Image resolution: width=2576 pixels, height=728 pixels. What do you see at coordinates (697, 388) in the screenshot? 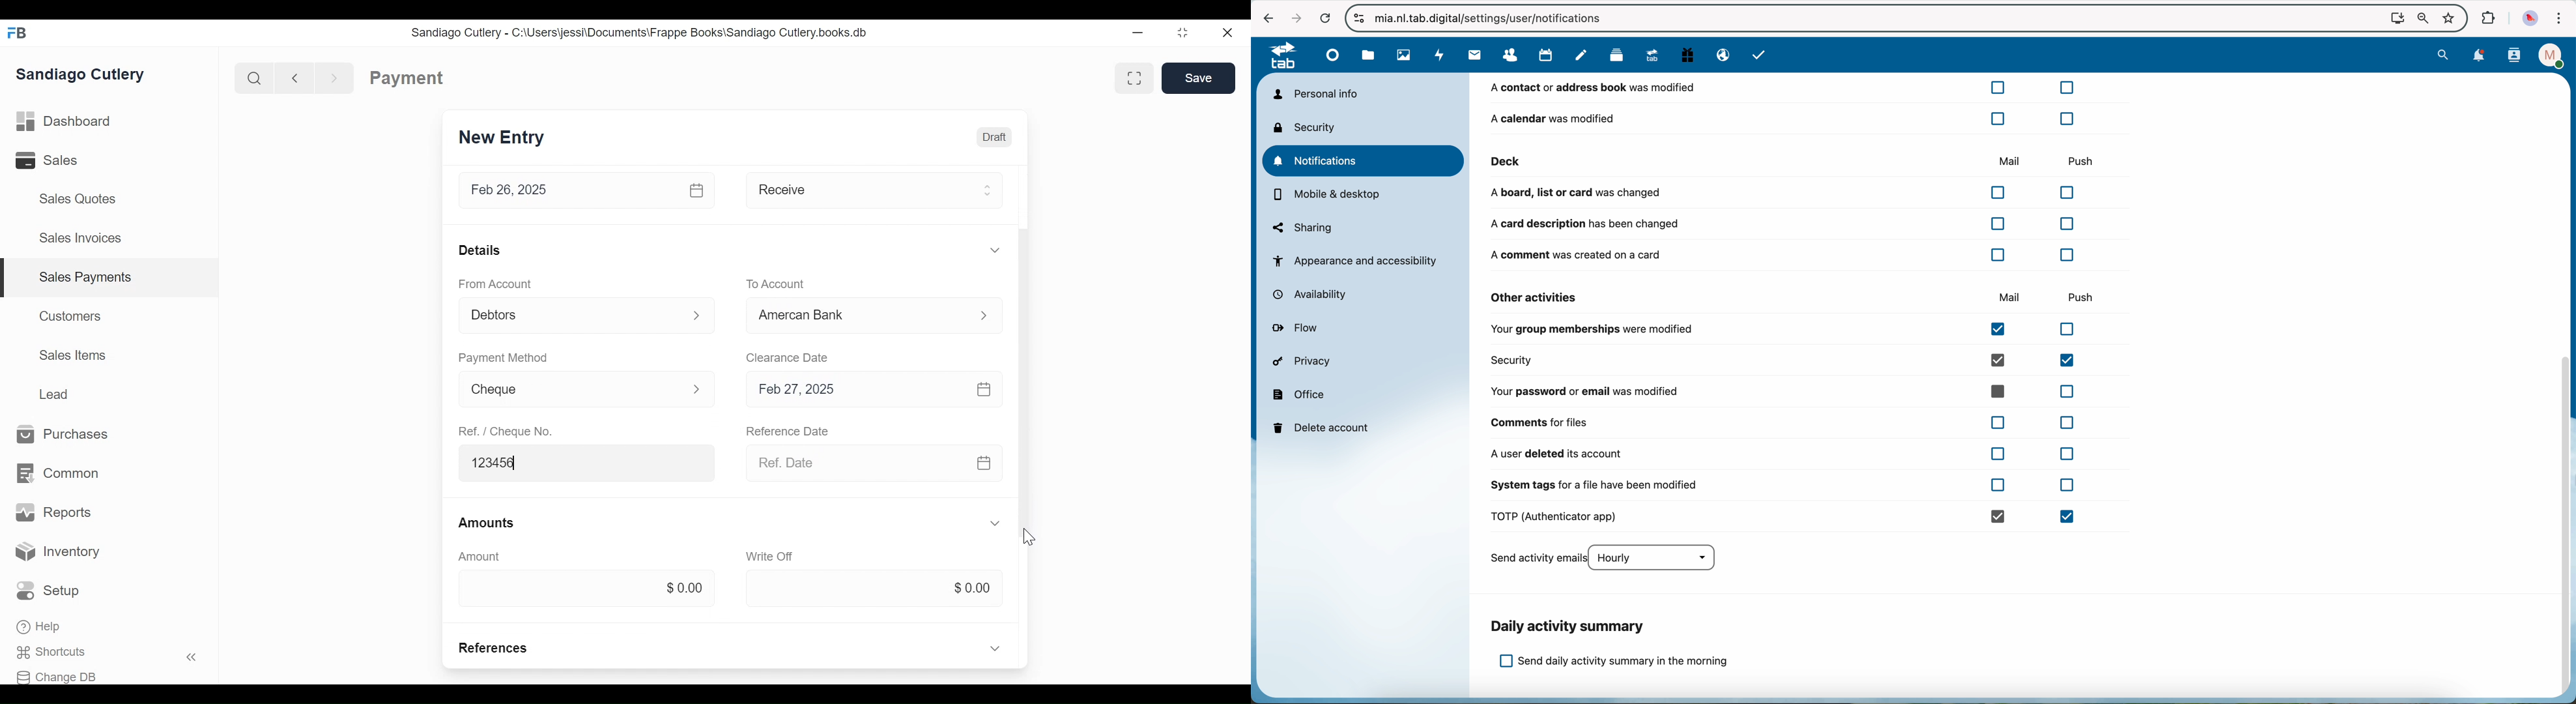
I see `Expand` at bounding box center [697, 388].